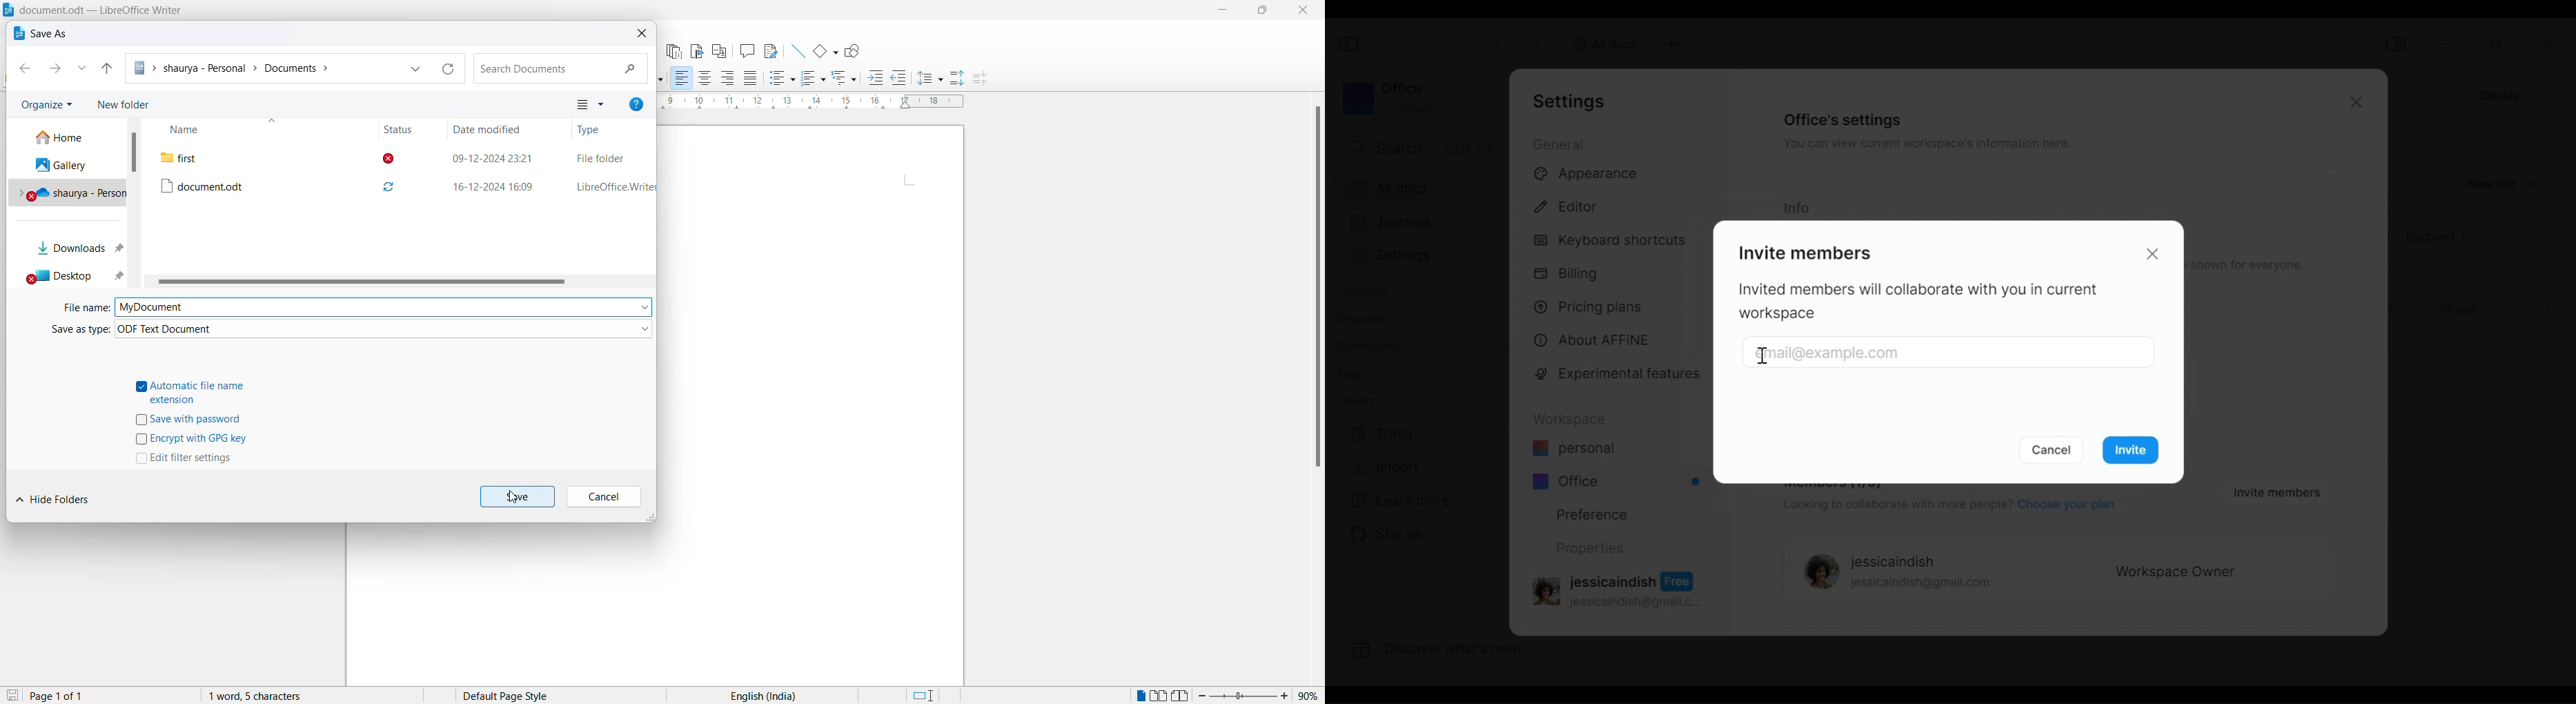 The image size is (2576, 728). Describe the element at coordinates (1308, 696) in the screenshot. I see `Zoom percentage` at that location.